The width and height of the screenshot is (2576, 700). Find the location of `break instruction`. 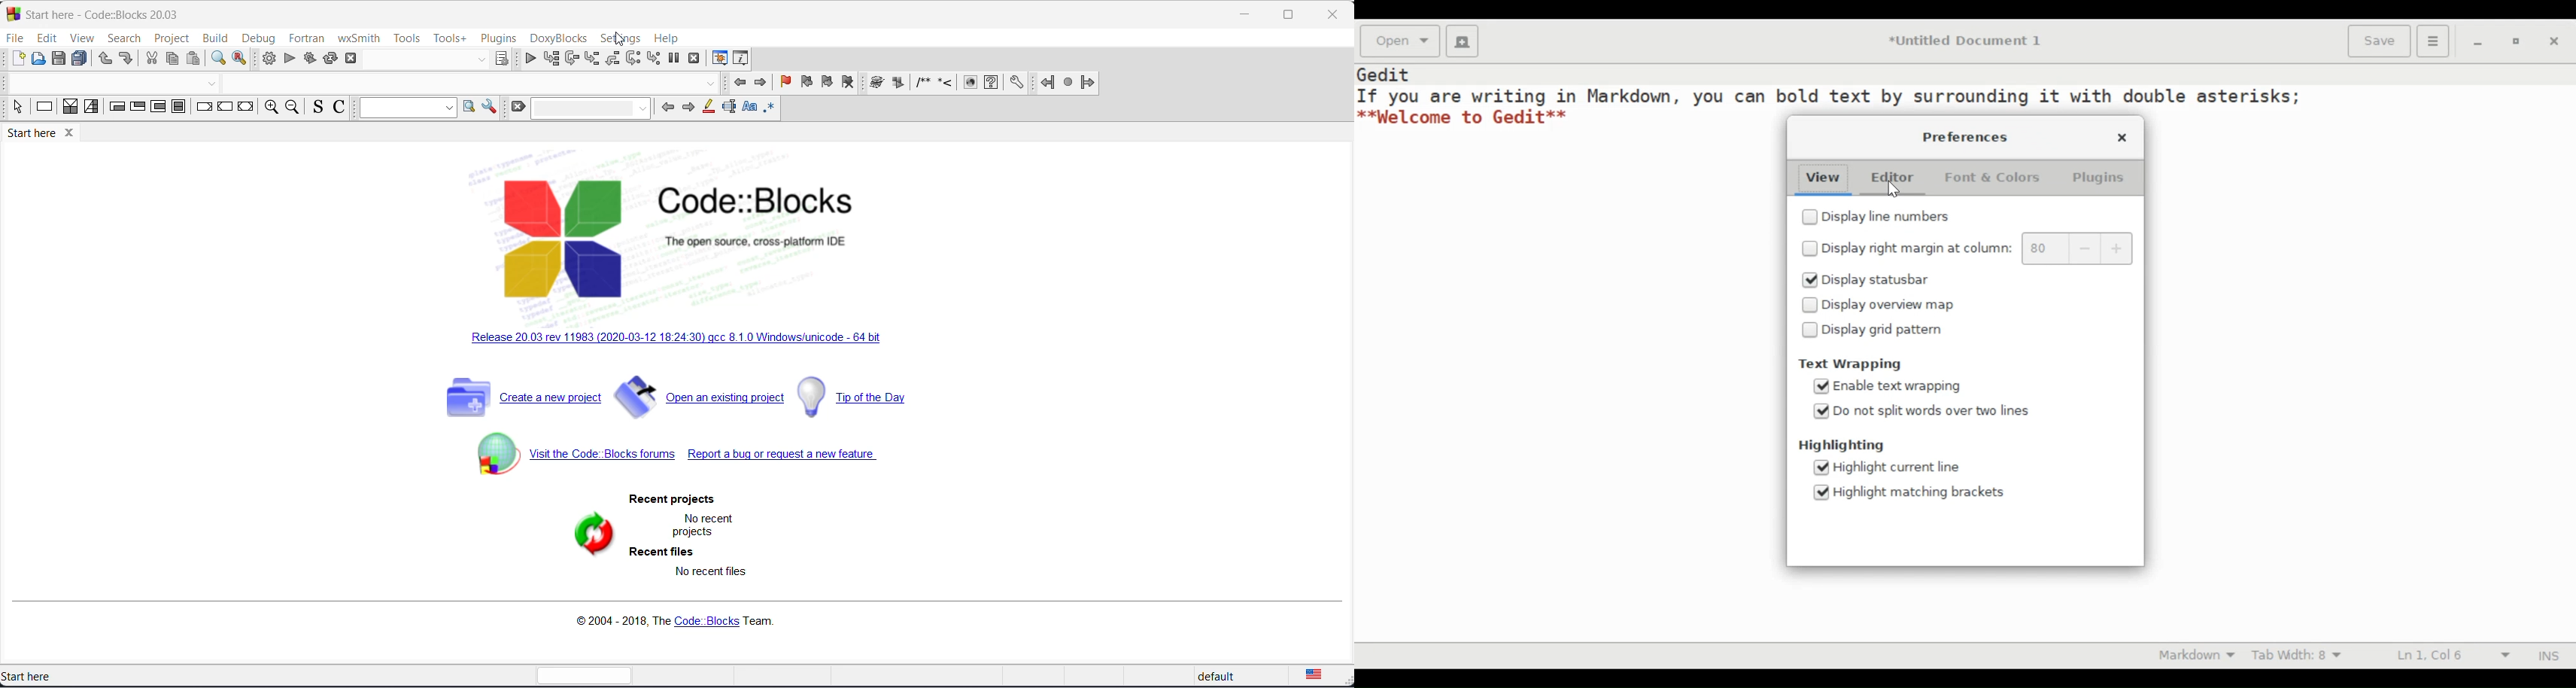

break instruction is located at coordinates (205, 106).